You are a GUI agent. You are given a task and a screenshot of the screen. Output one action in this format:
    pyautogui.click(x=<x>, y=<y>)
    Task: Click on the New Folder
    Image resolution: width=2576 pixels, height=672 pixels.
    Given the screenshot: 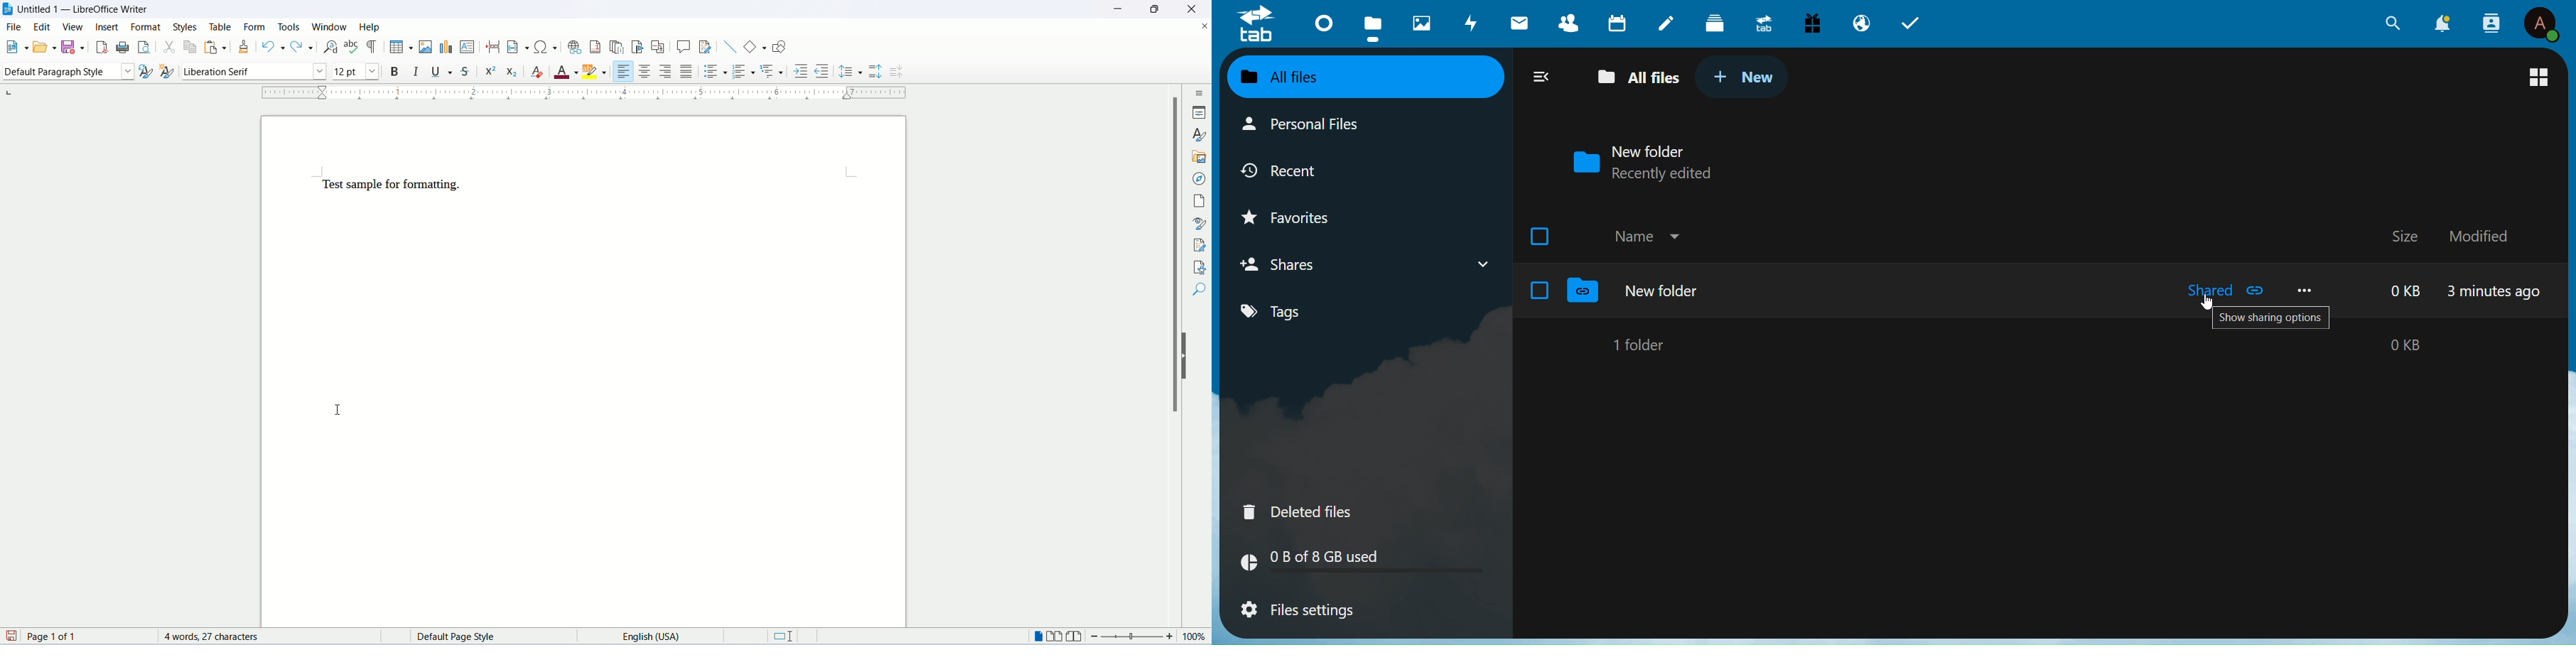 What is the action you would take?
    pyautogui.click(x=1652, y=150)
    